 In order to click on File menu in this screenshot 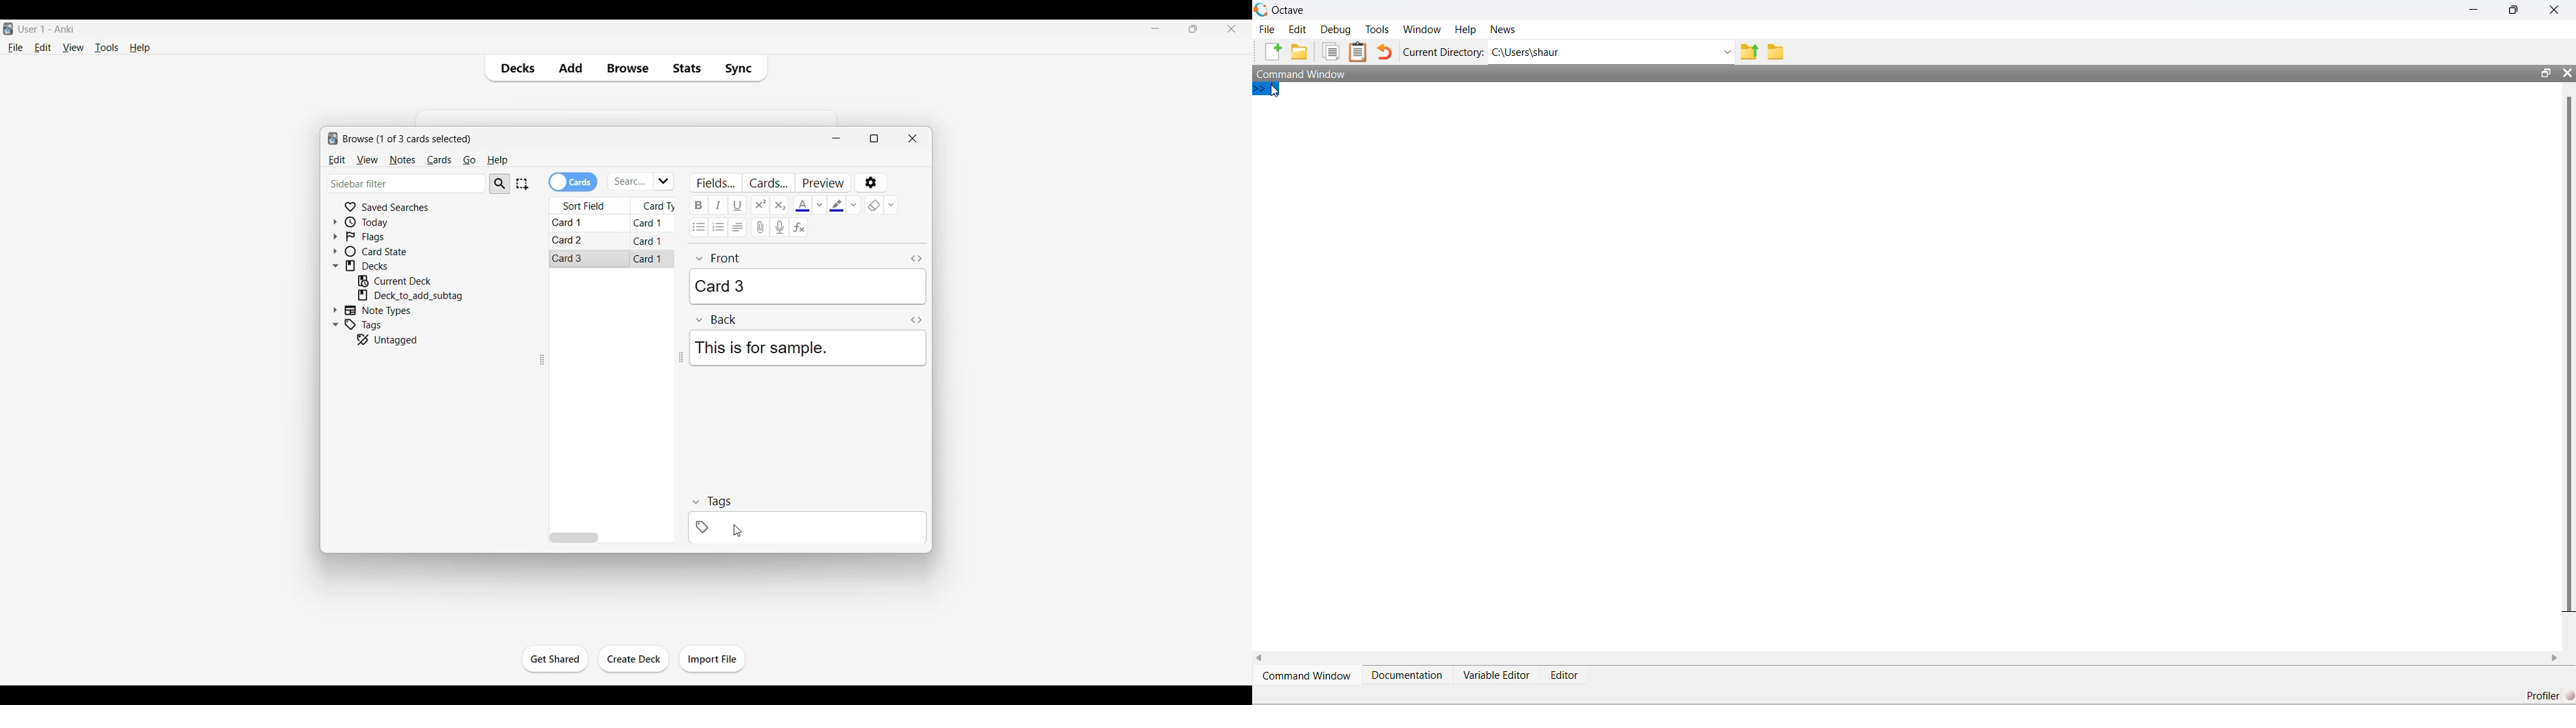, I will do `click(16, 48)`.